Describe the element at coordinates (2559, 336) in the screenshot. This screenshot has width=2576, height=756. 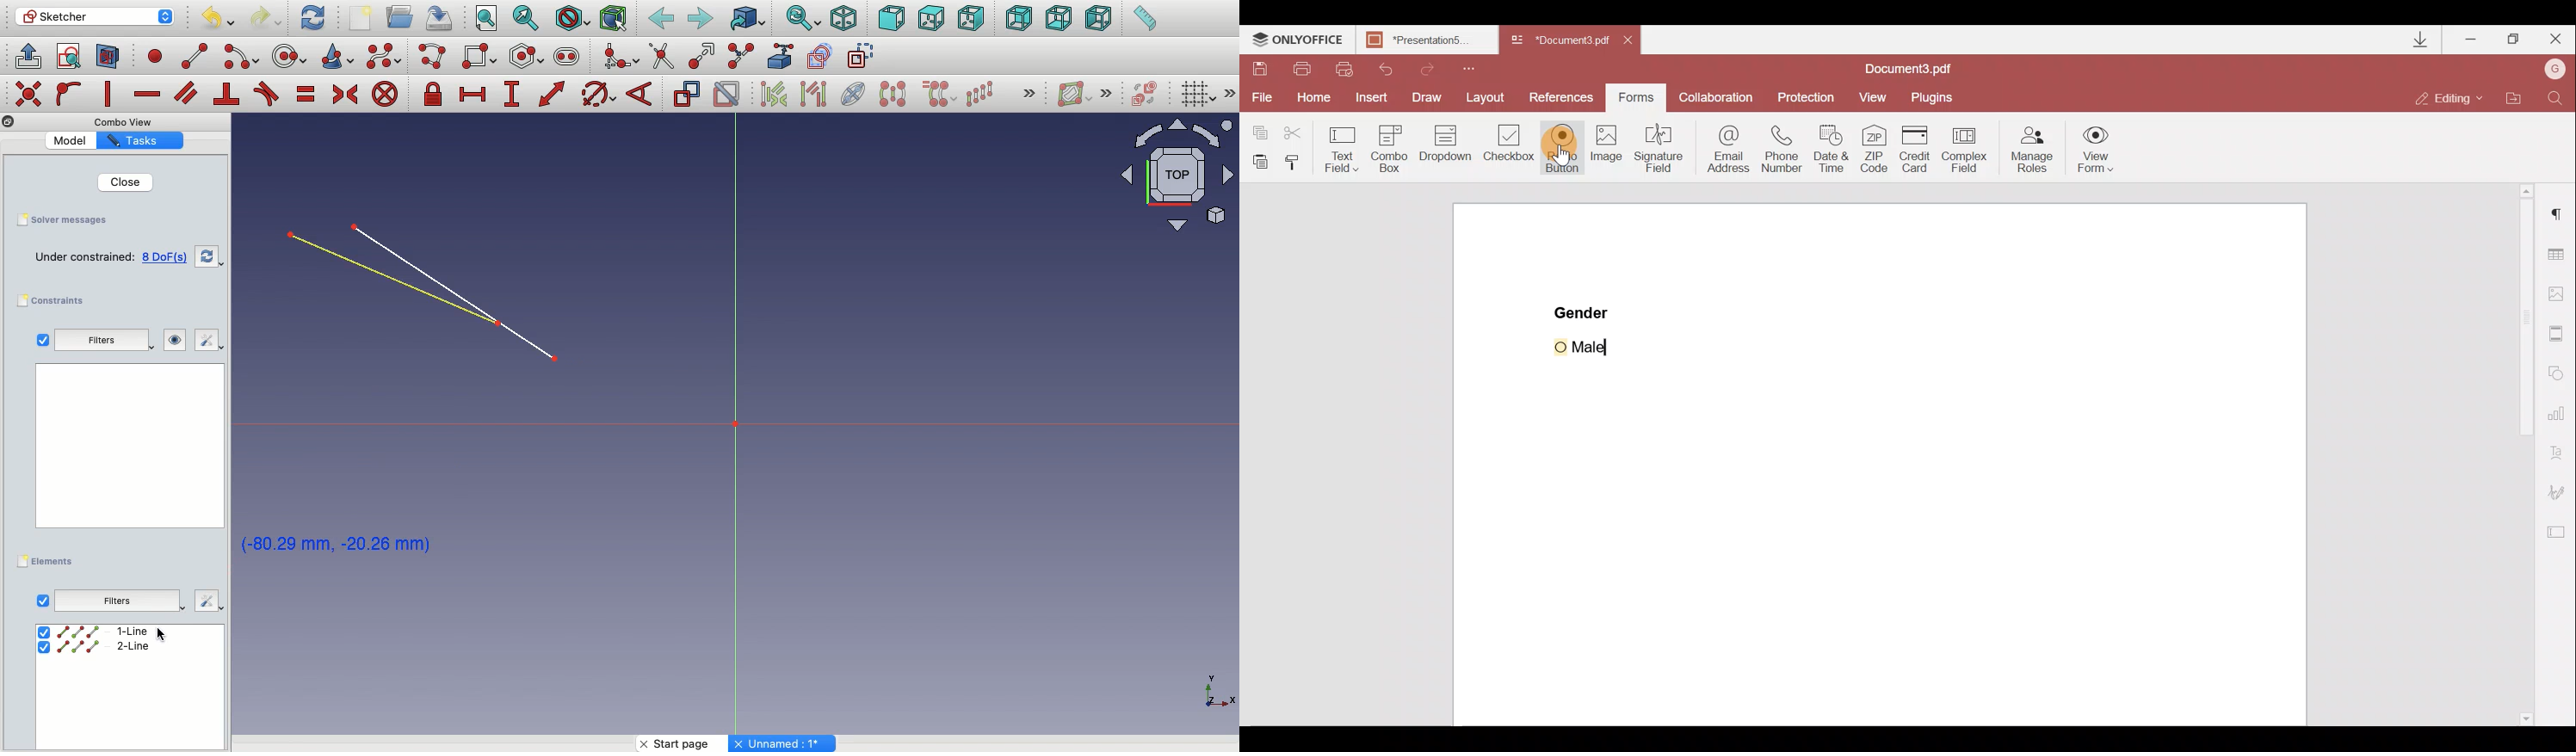
I see `Headers & footers settings` at that location.